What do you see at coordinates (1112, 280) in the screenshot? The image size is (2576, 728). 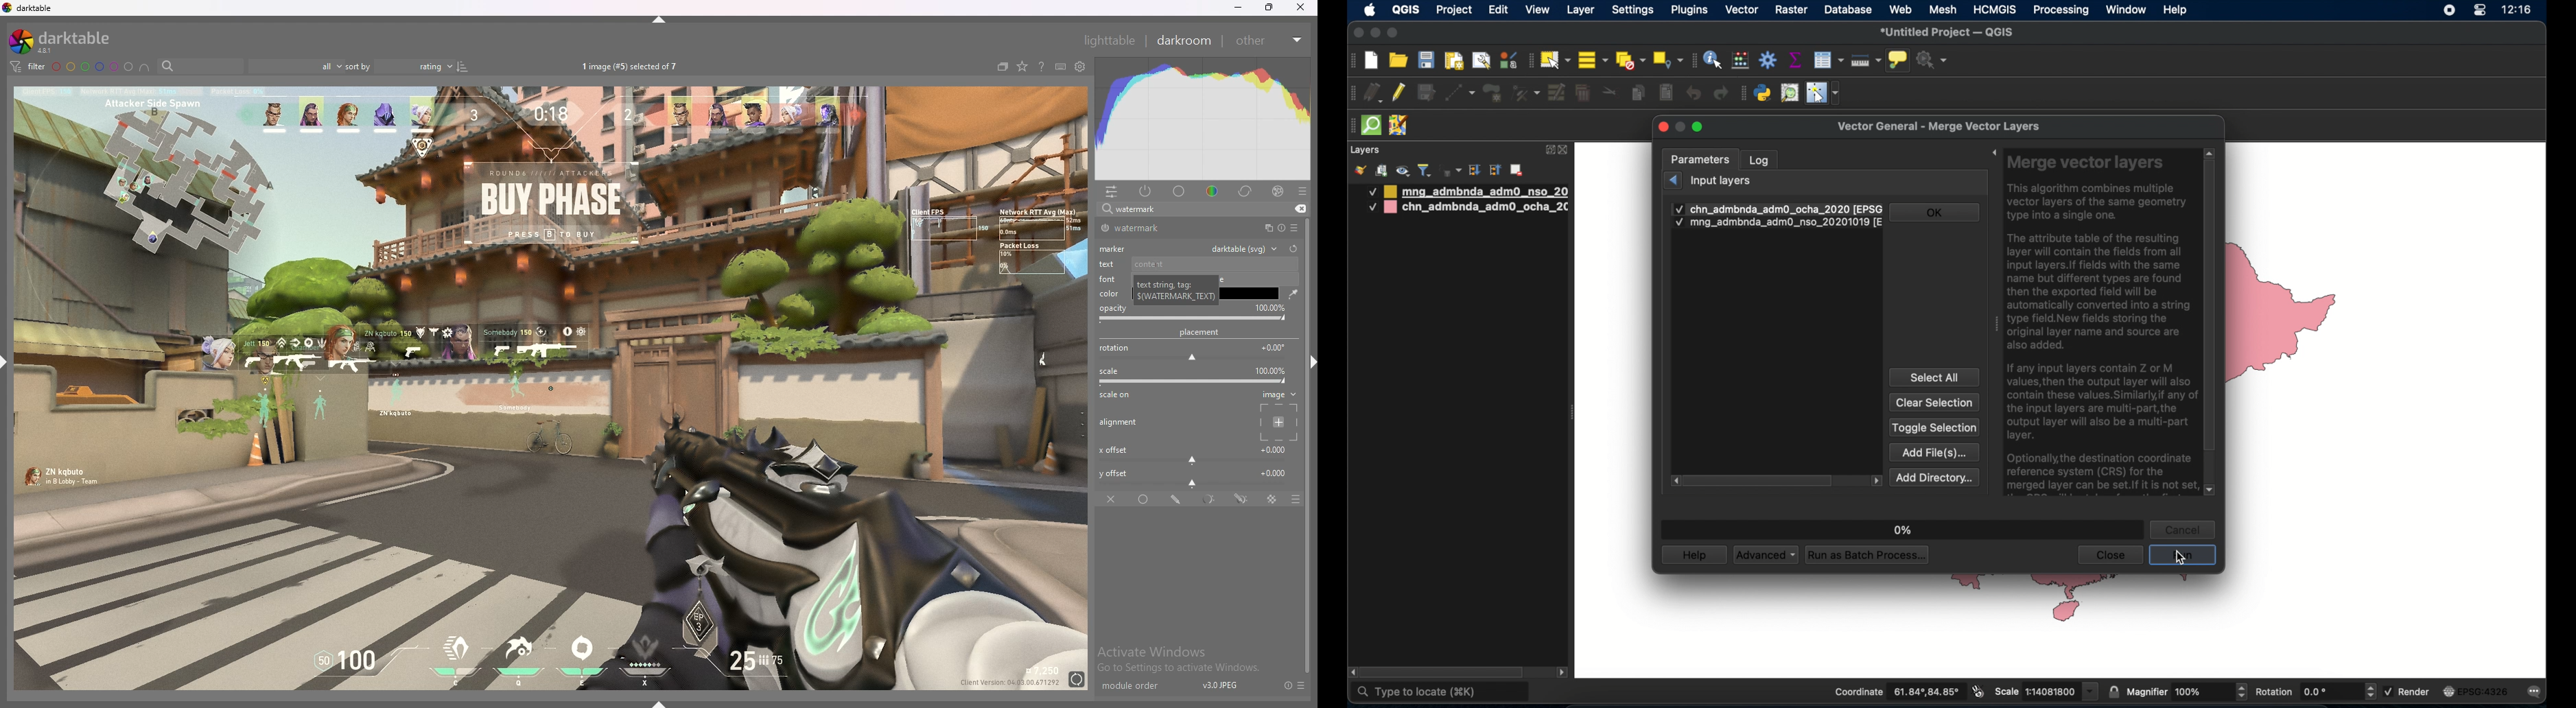 I see `font` at bounding box center [1112, 280].